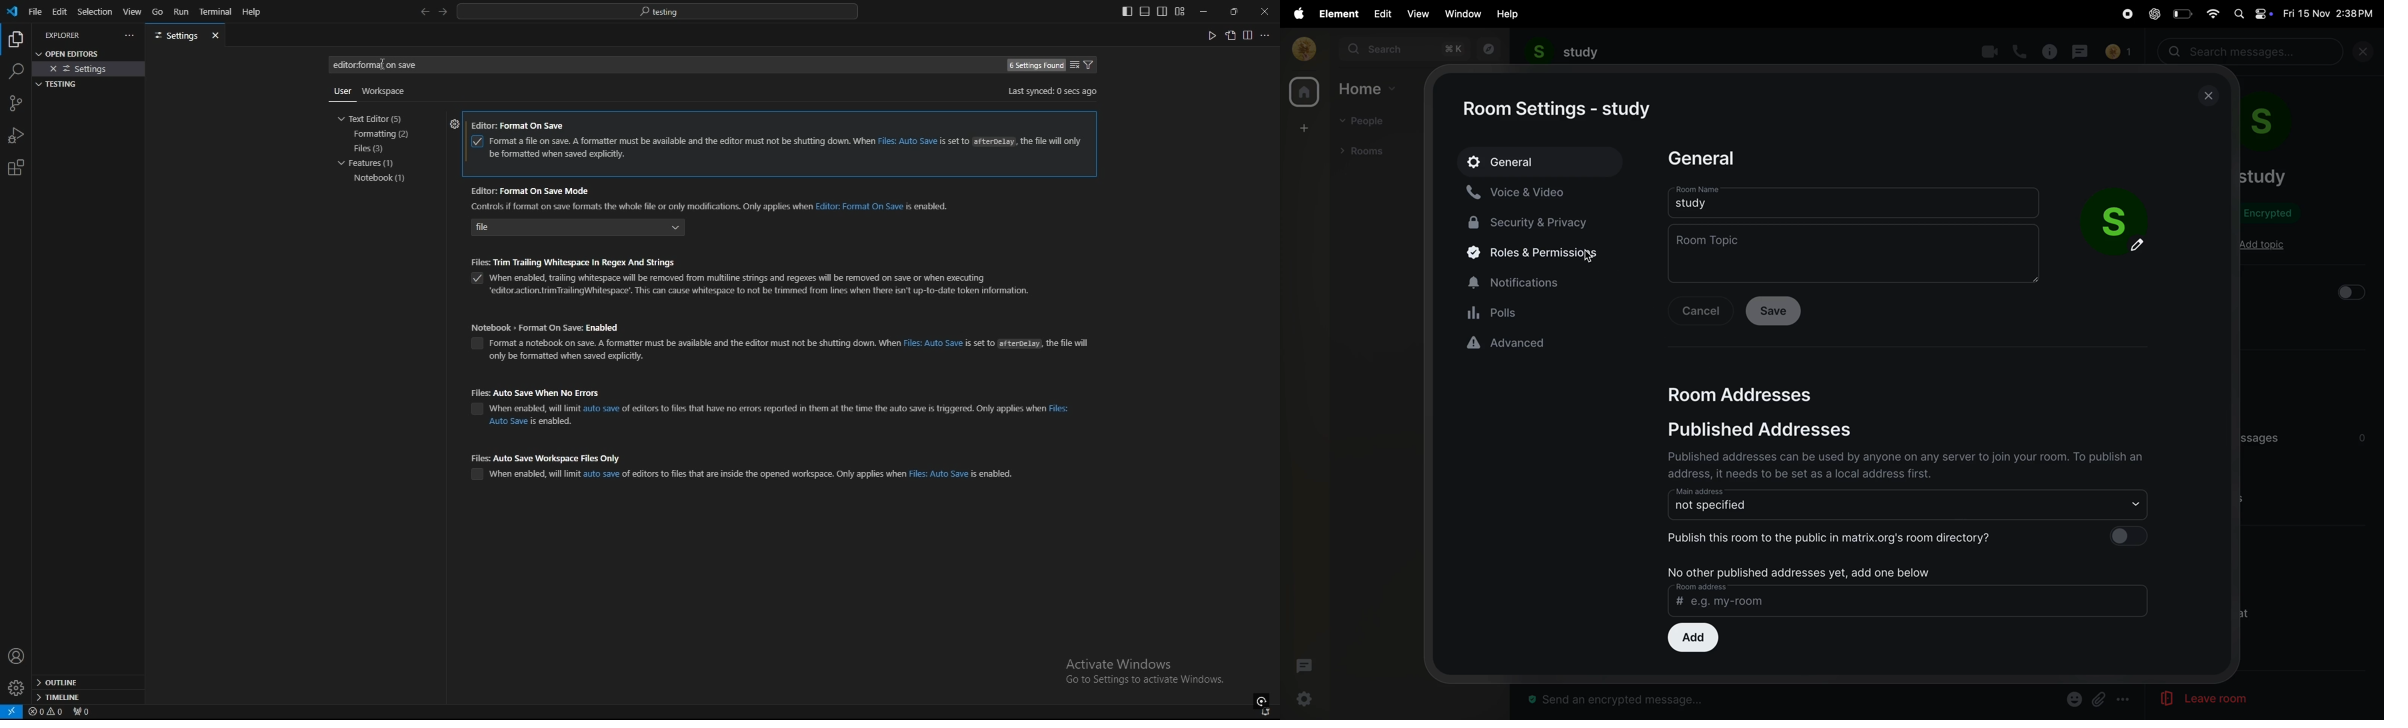 The width and height of the screenshot is (2408, 728). What do you see at coordinates (1541, 281) in the screenshot?
I see `notifications` at bounding box center [1541, 281].